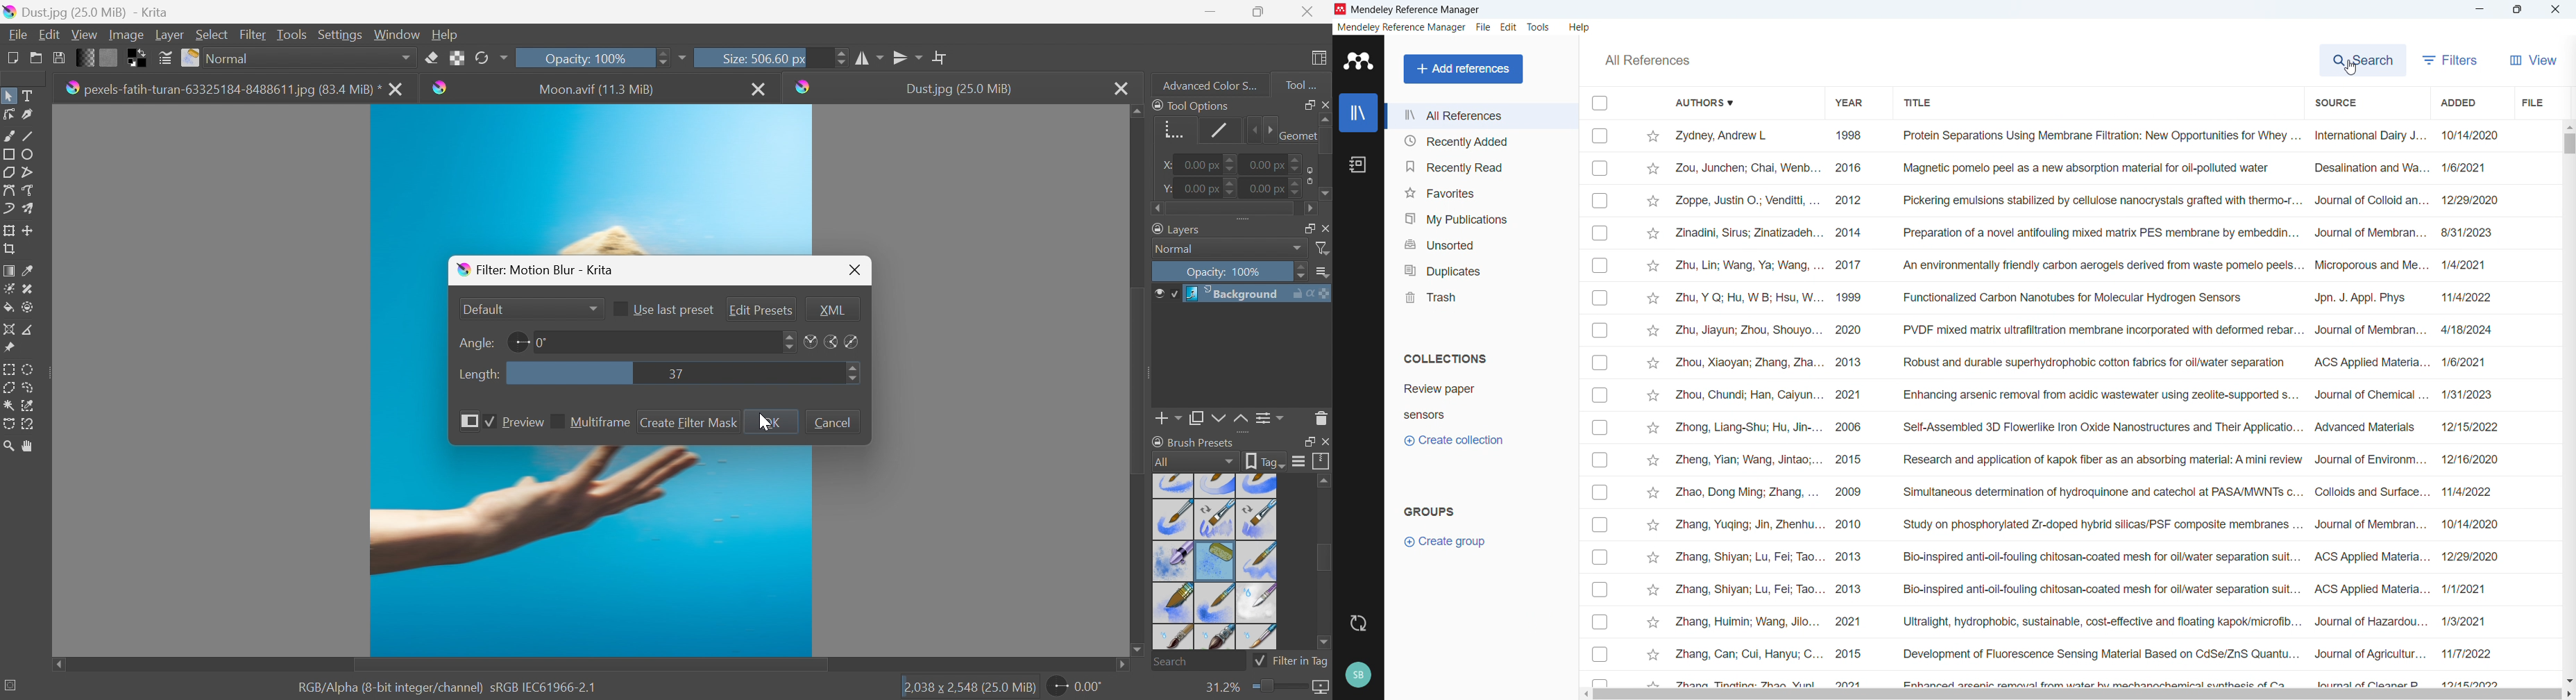 The width and height of the screenshot is (2576, 700). Describe the element at coordinates (764, 422) in the screenshot. I see `Cursor` at that location.